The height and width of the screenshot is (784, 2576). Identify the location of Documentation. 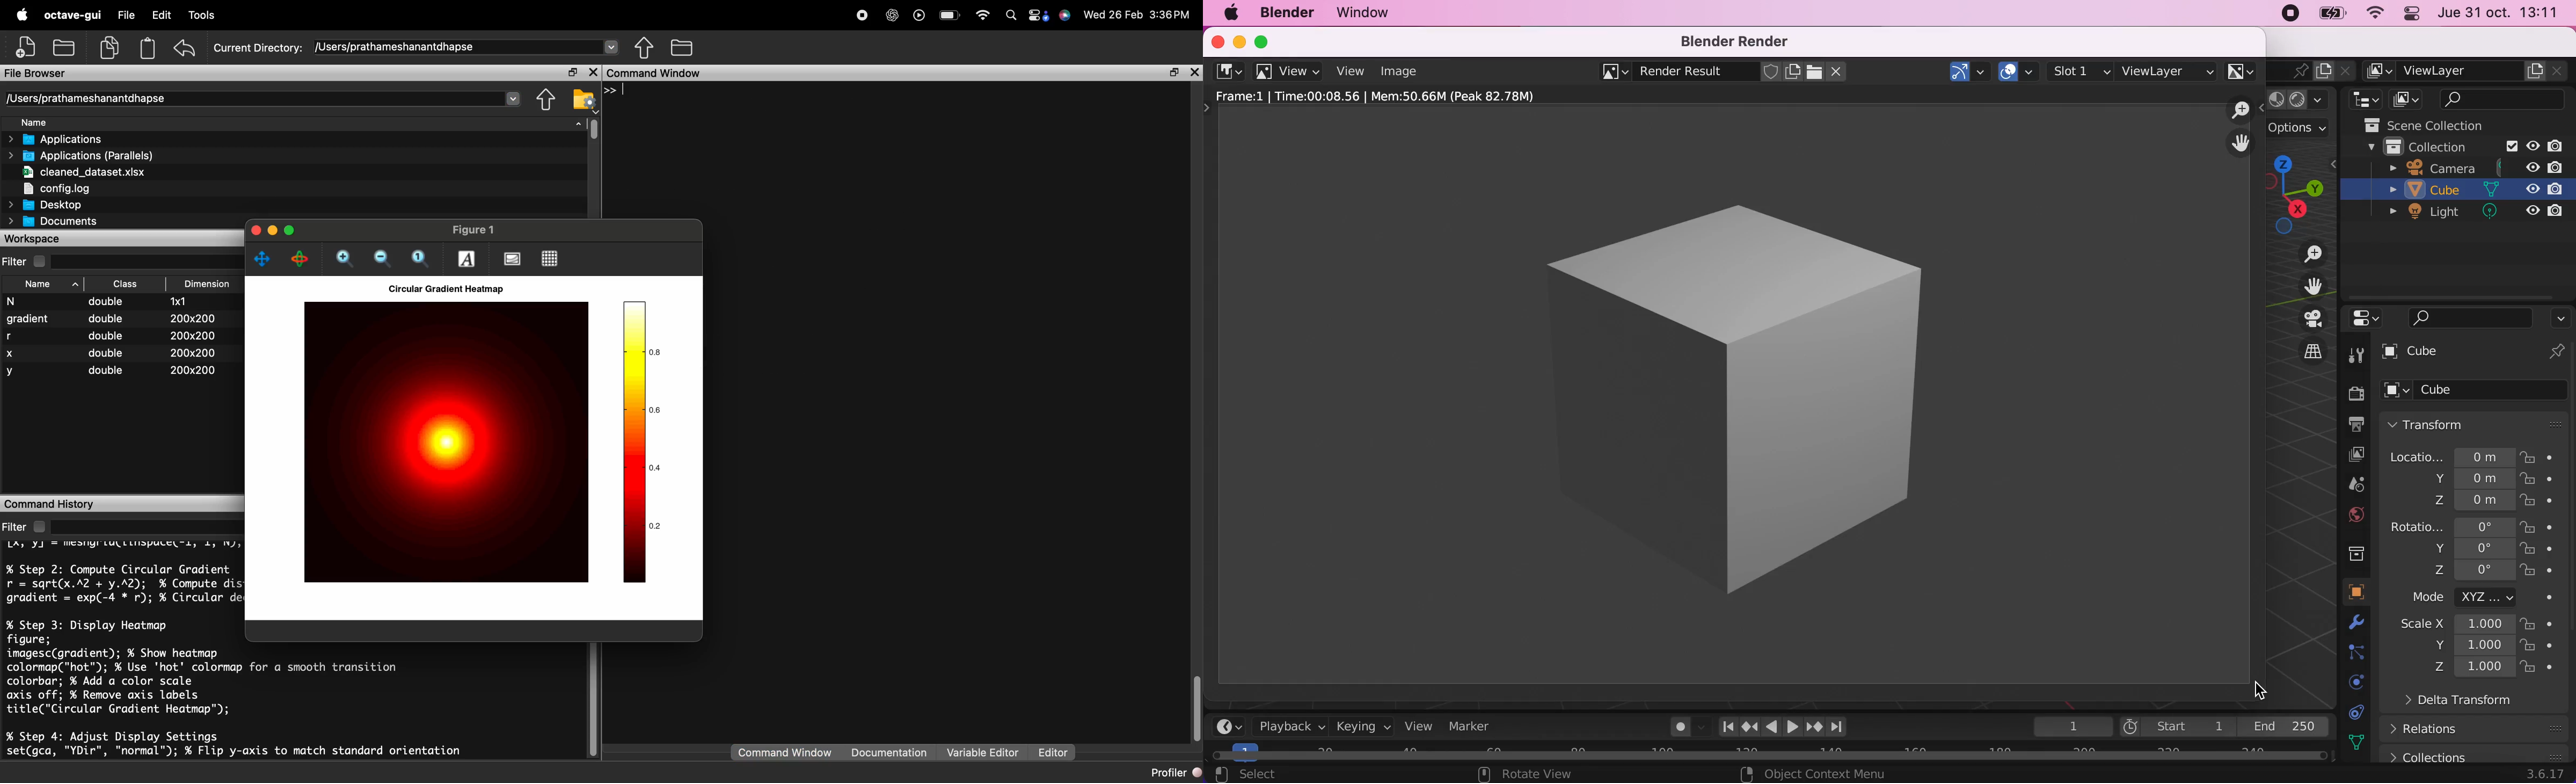
(887, 752).